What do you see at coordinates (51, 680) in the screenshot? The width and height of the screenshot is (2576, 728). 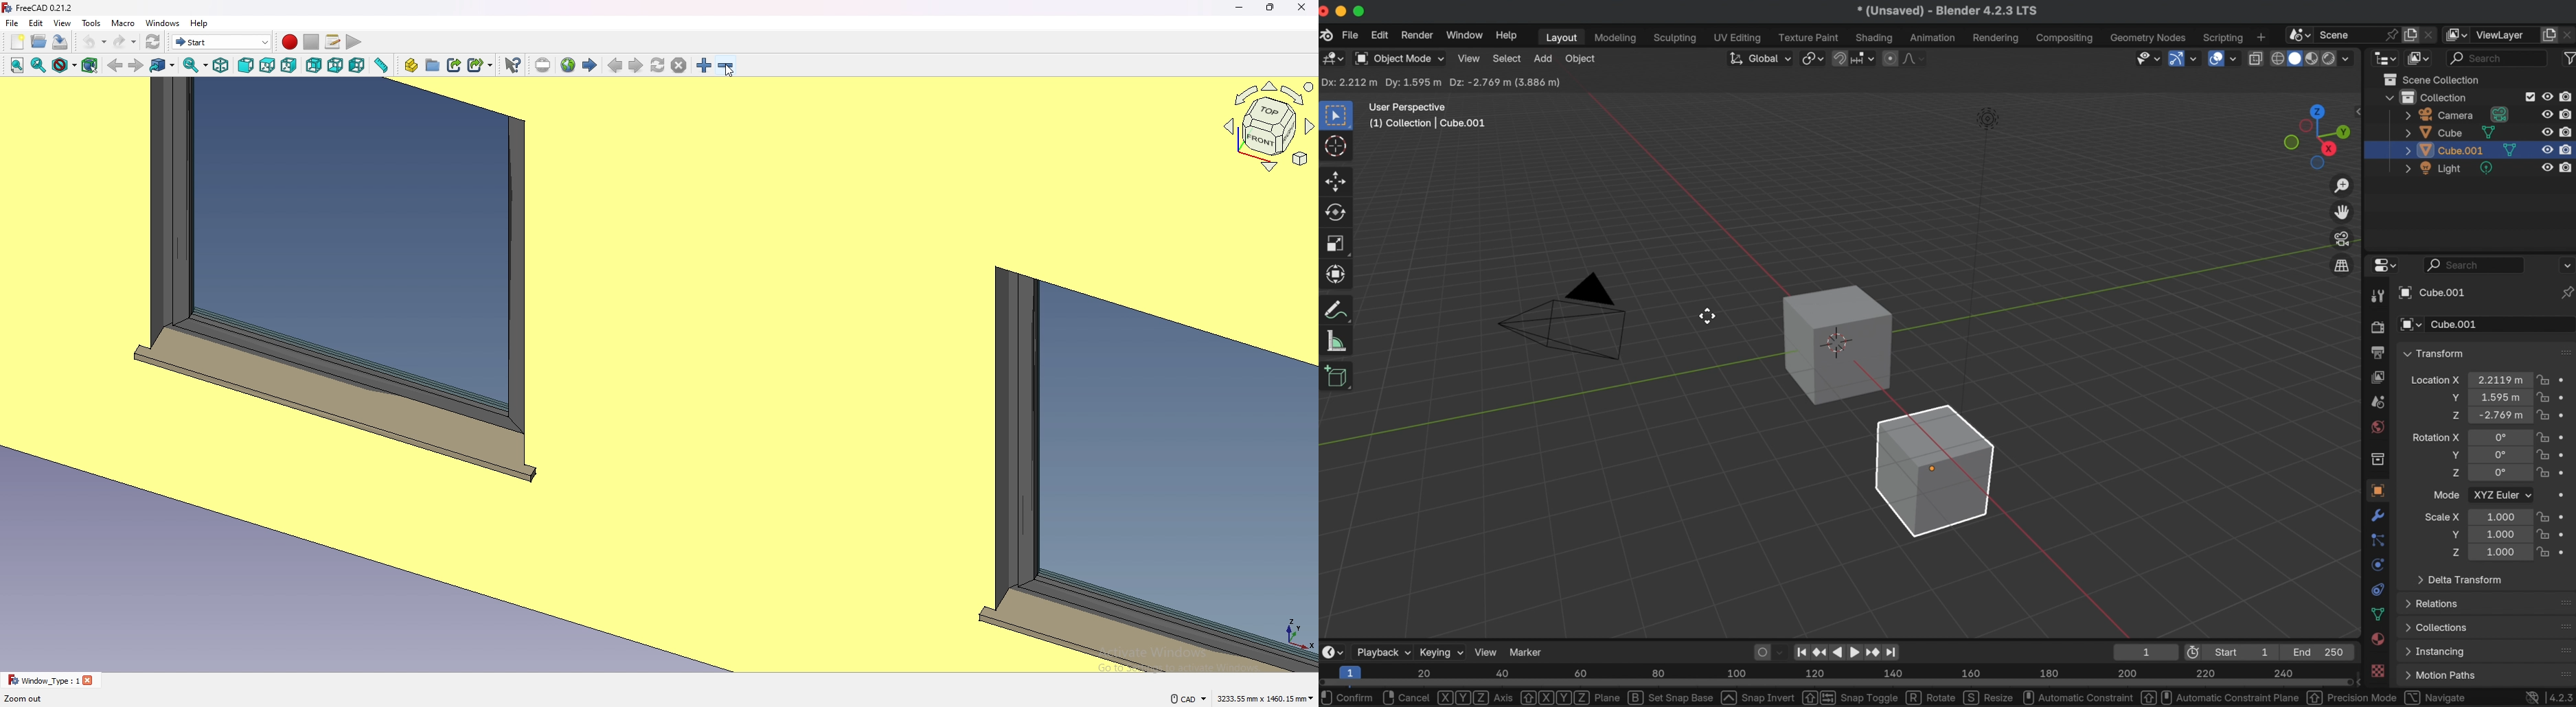 I see `tab 1` at bounding box center [51, 680].